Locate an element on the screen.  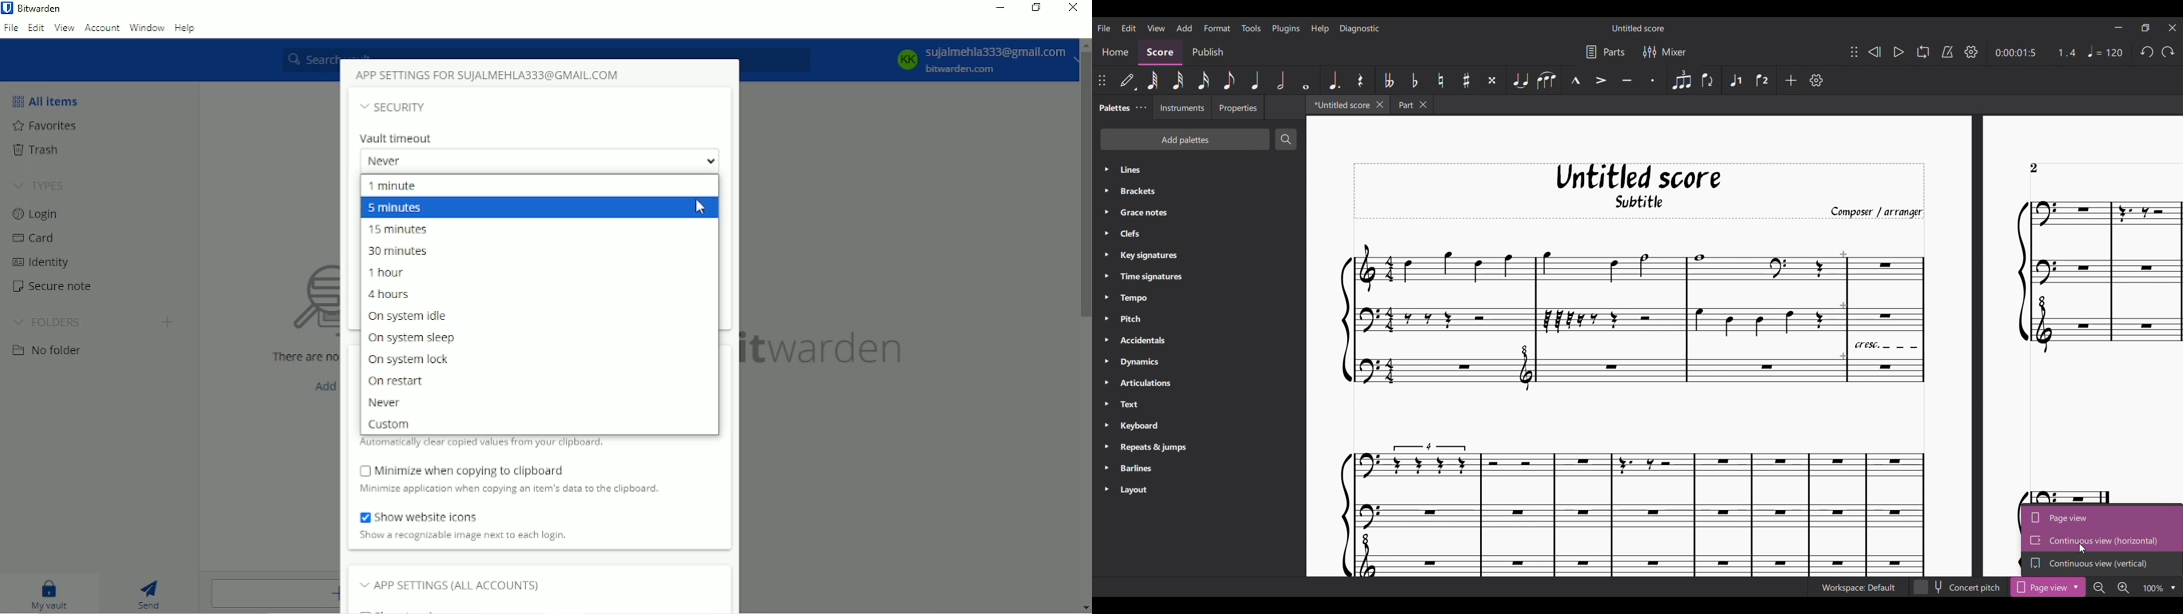
Zoom out is located at coordinates (2099, 588).